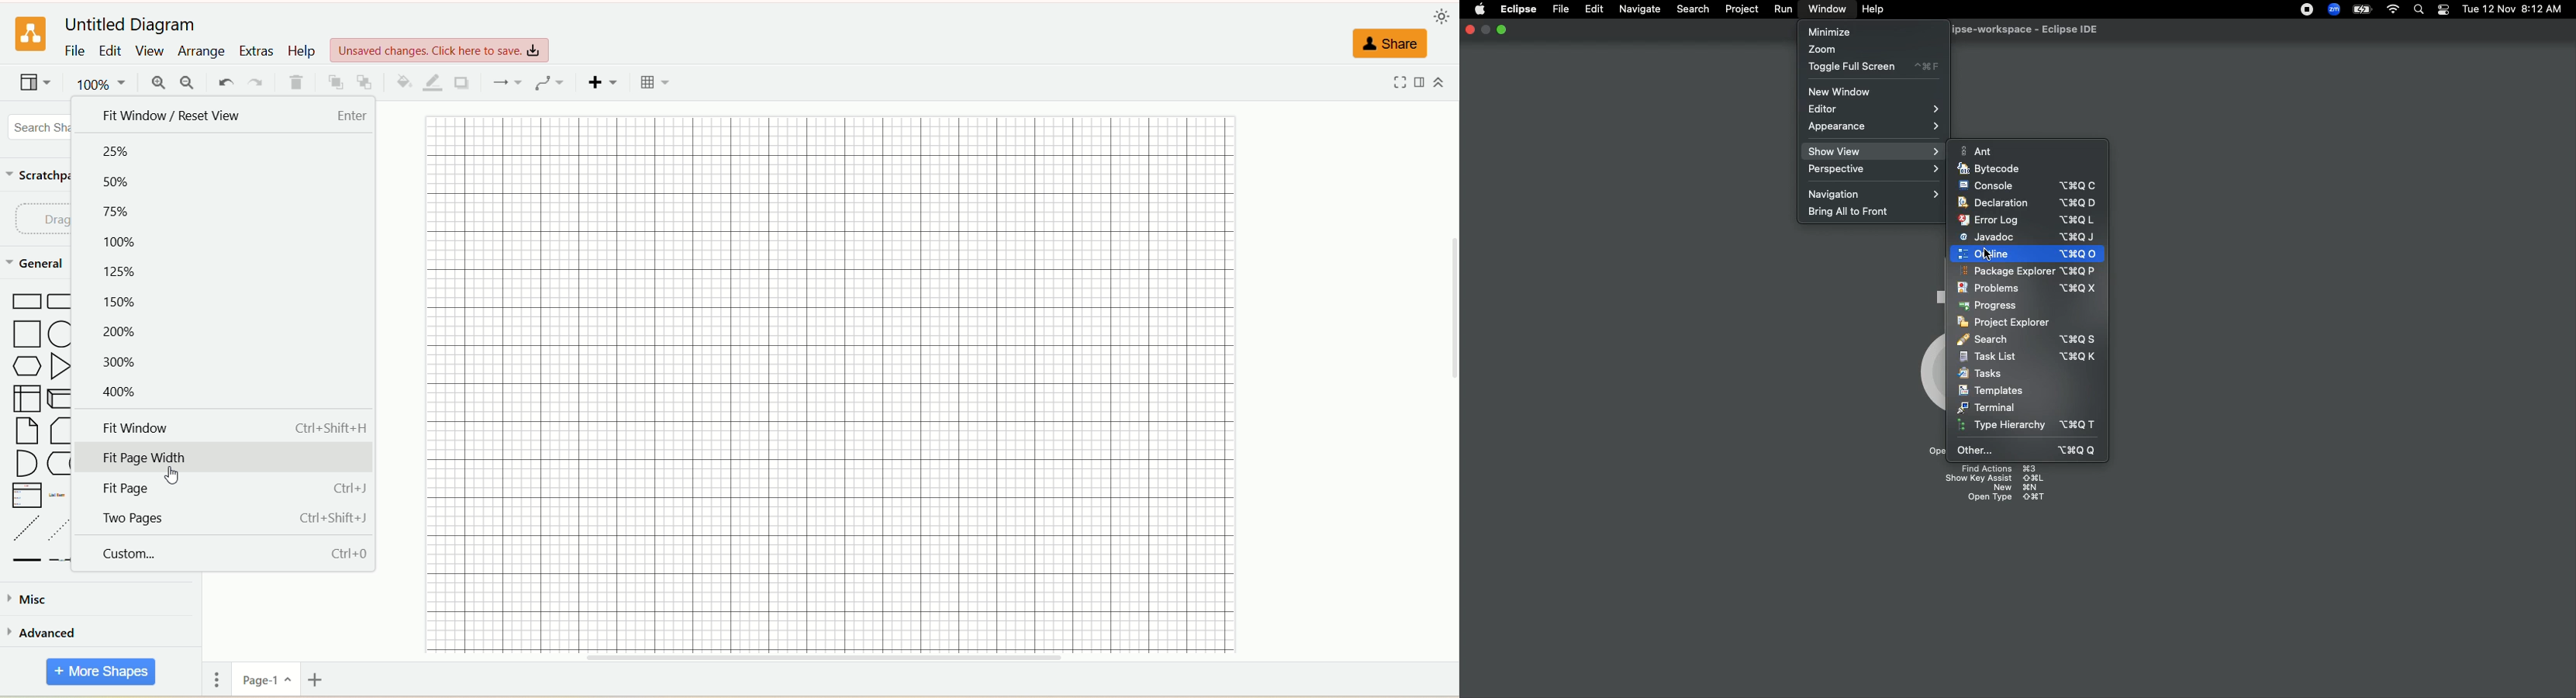  What do you see at coordinates (404, 83) in the screenshot?
I see `fill color` at bounding box center [404, 83].